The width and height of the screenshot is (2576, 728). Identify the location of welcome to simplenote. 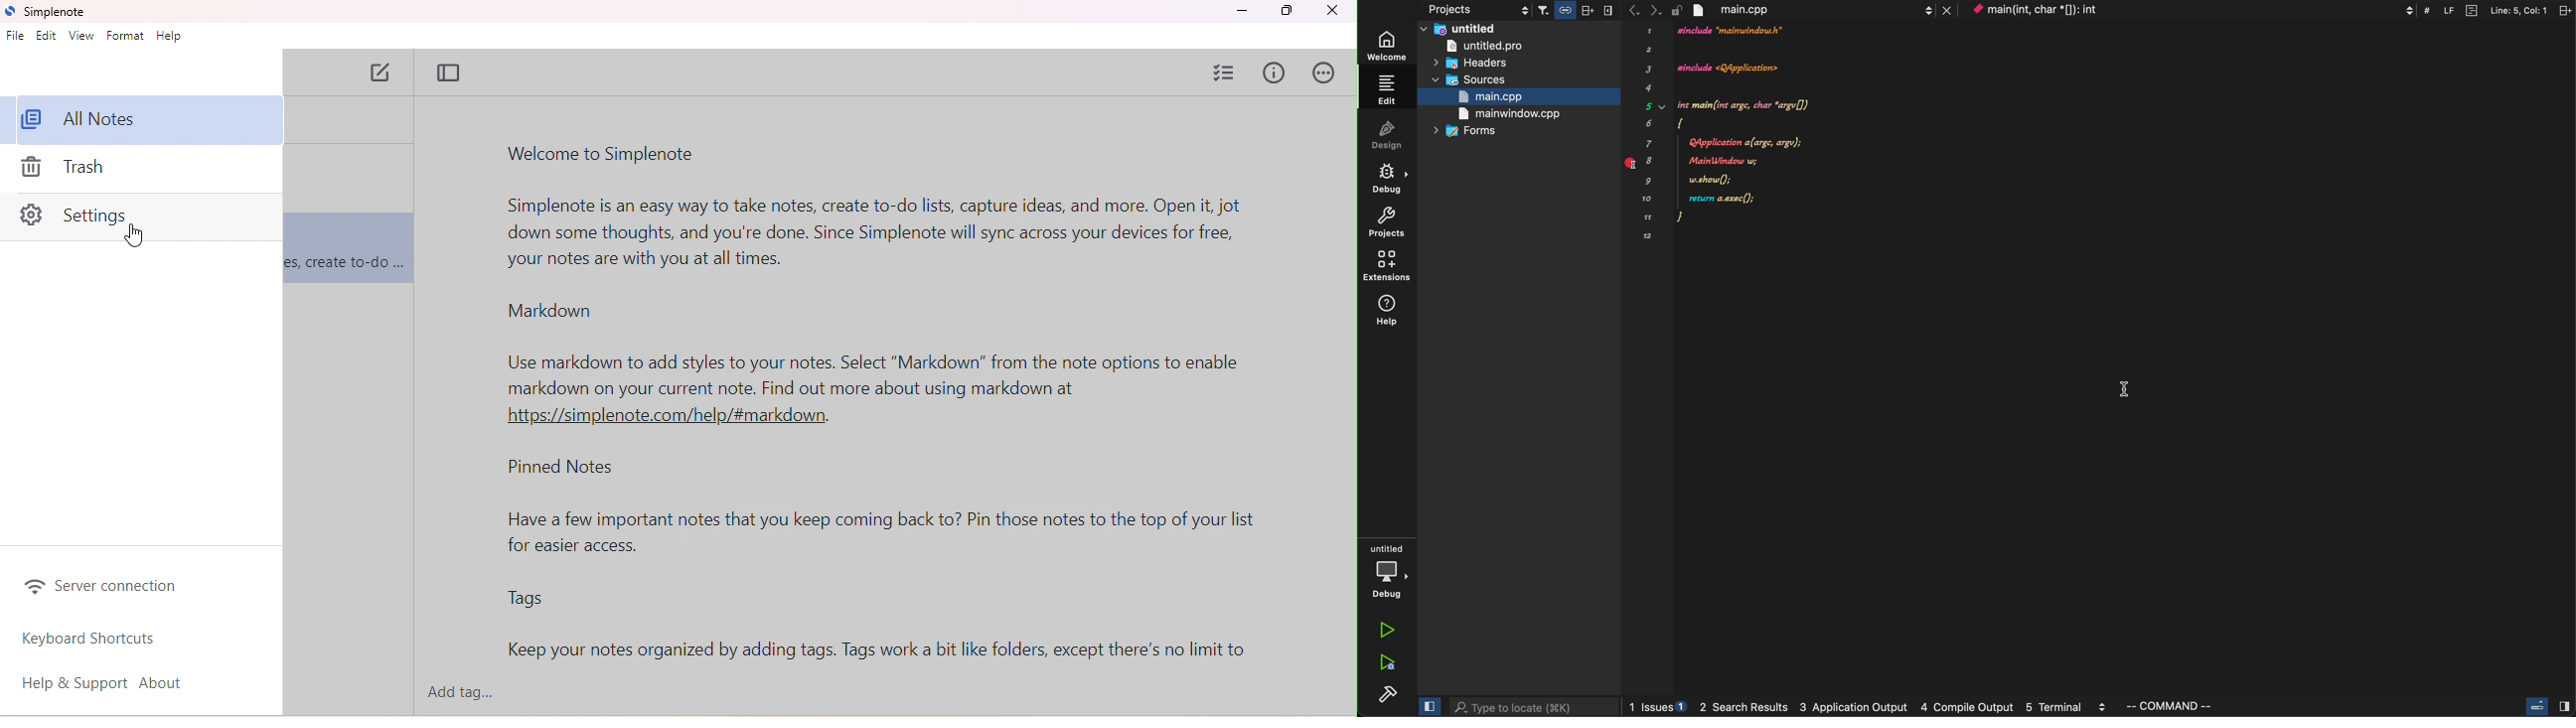
(604, 154).